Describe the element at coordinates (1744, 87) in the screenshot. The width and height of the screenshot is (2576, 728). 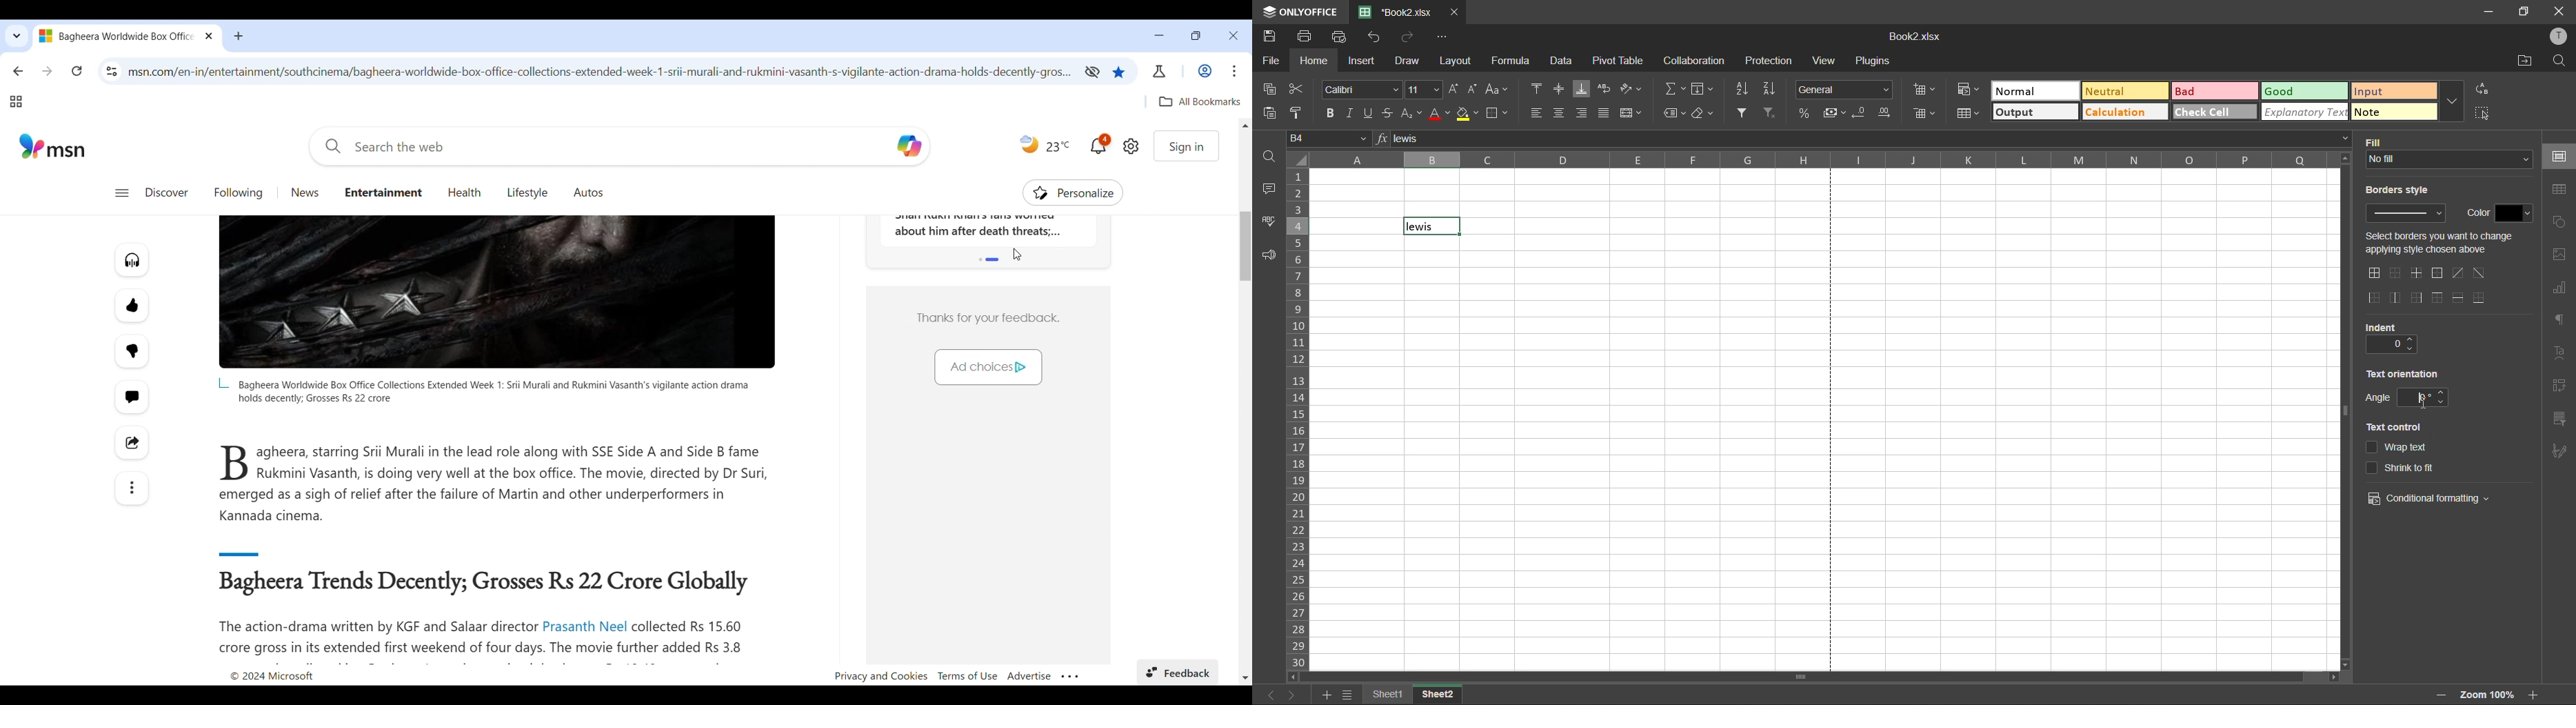
I see `sort ascending` at that location.